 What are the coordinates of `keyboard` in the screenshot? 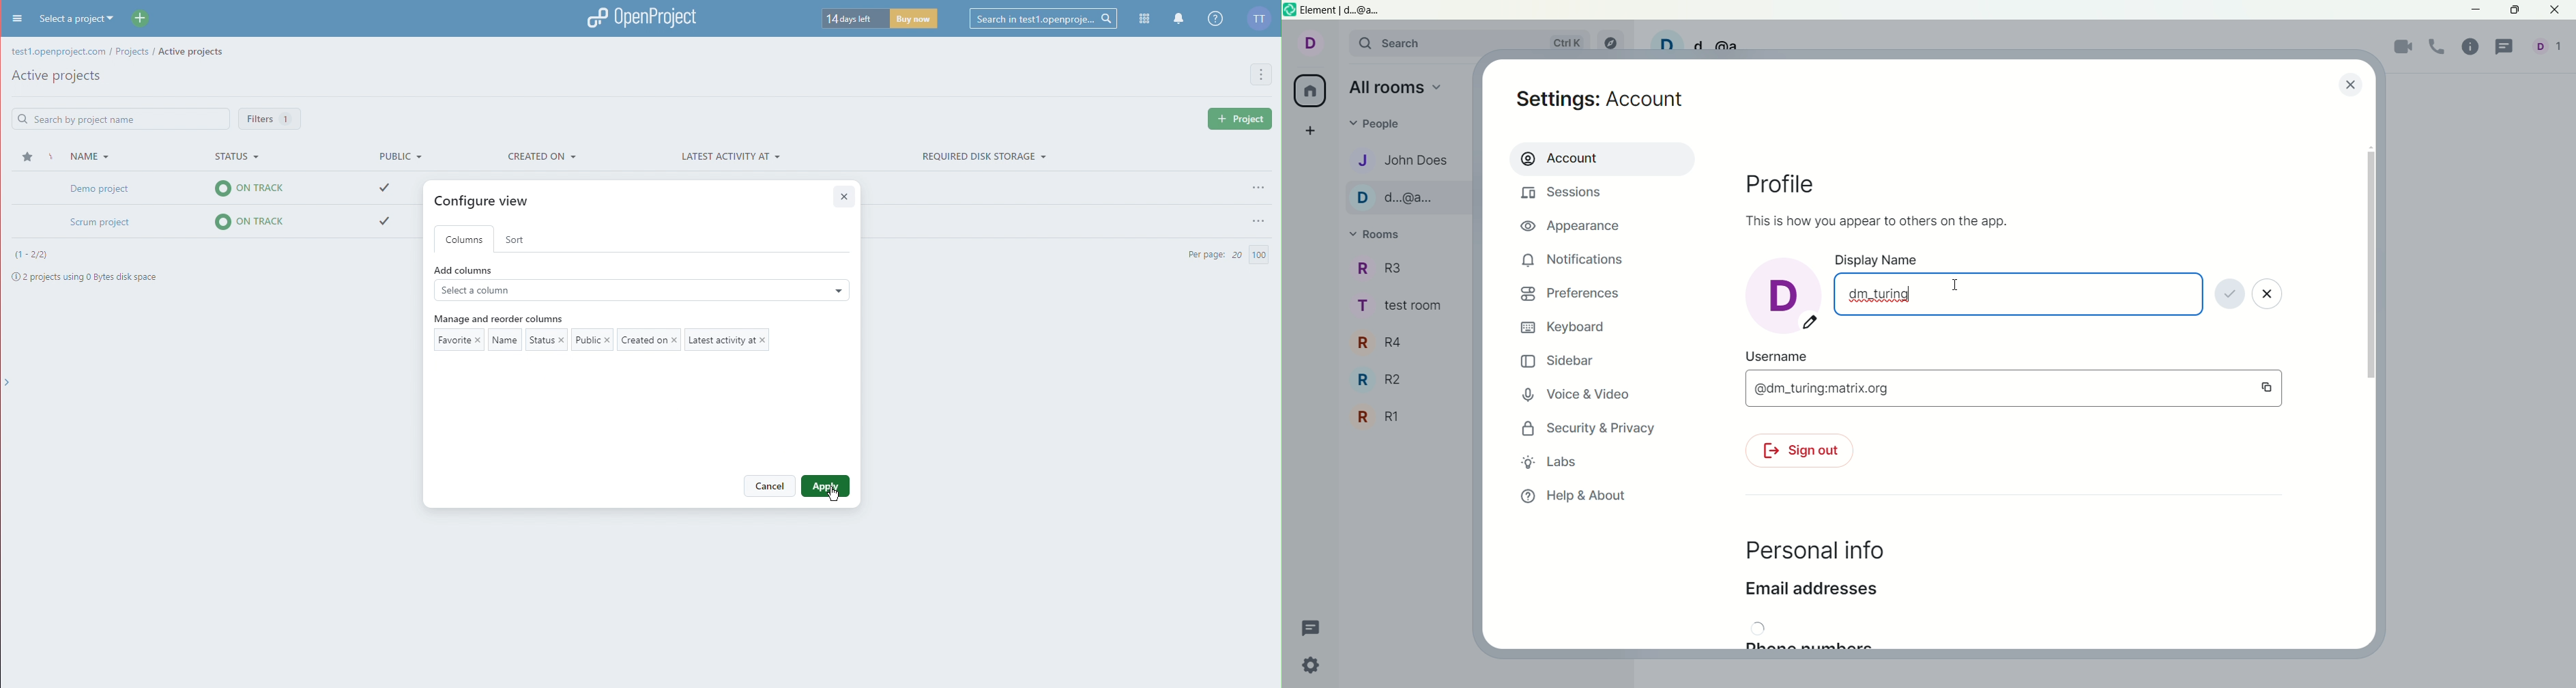 It's located at (1567, 328).